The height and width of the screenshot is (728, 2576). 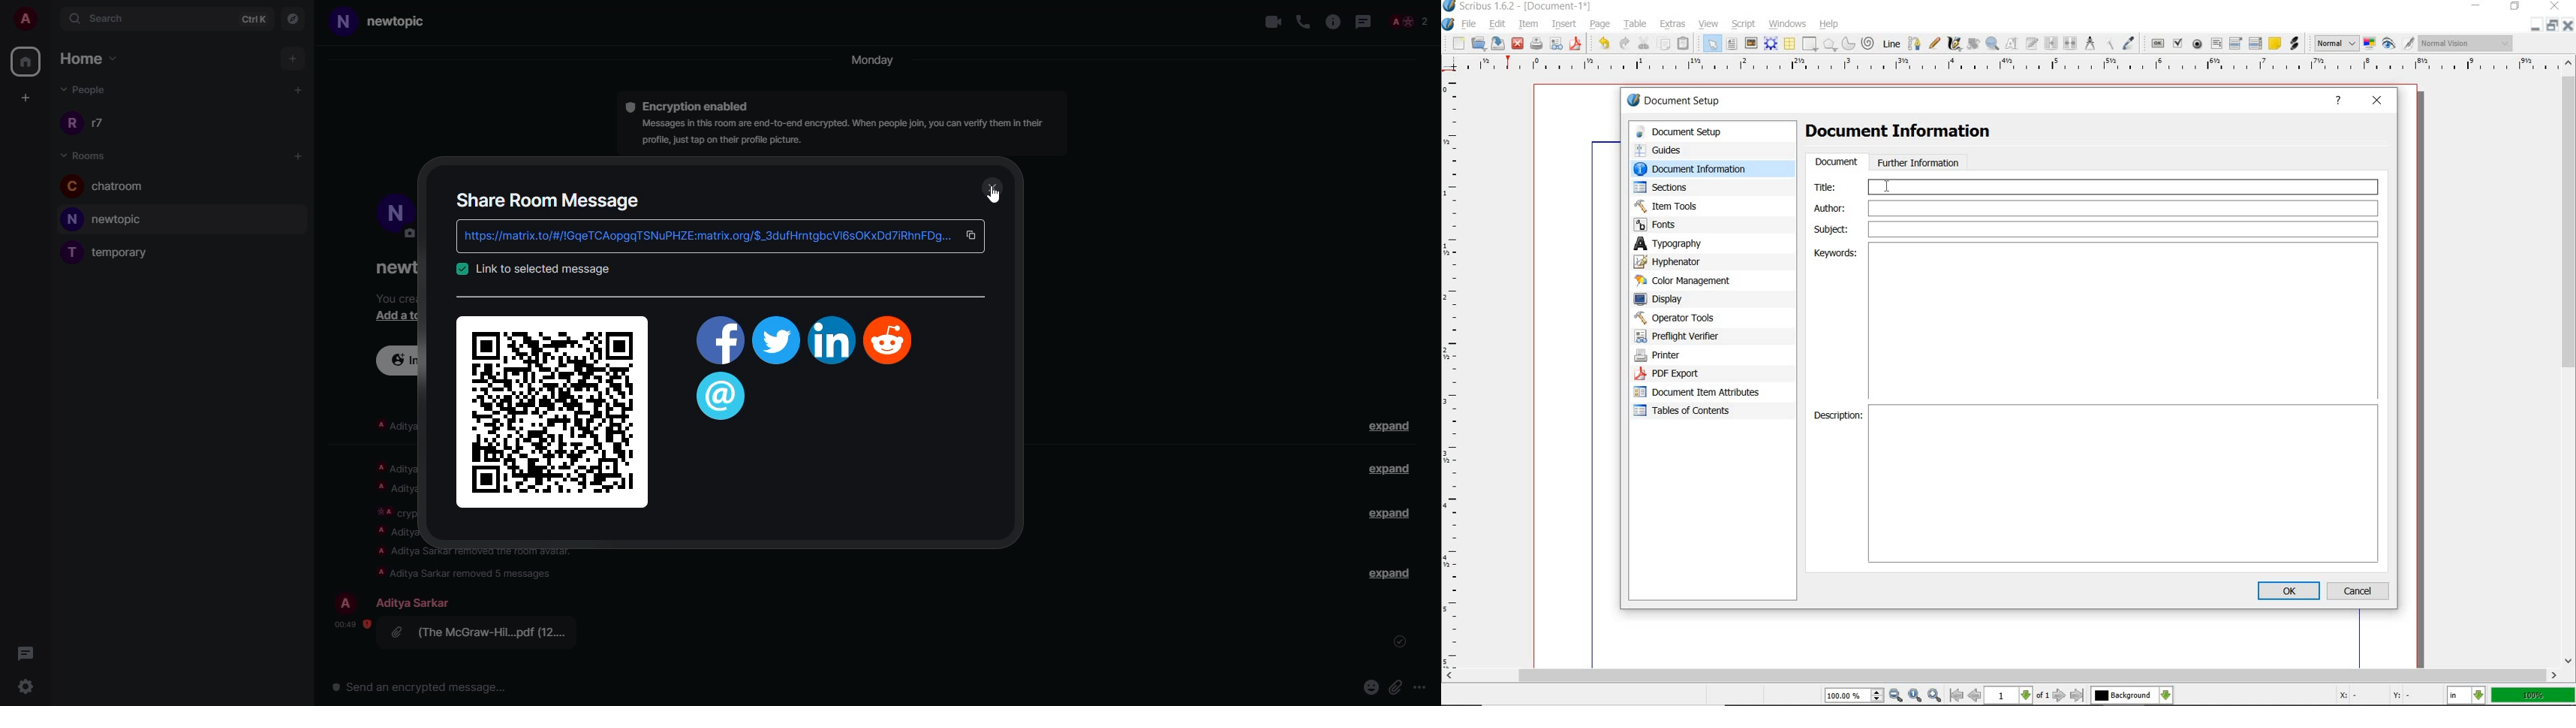 What do you see at coordinates (554, 410) in the screenshot?
I see `qr` at bounding box center [554, 410].